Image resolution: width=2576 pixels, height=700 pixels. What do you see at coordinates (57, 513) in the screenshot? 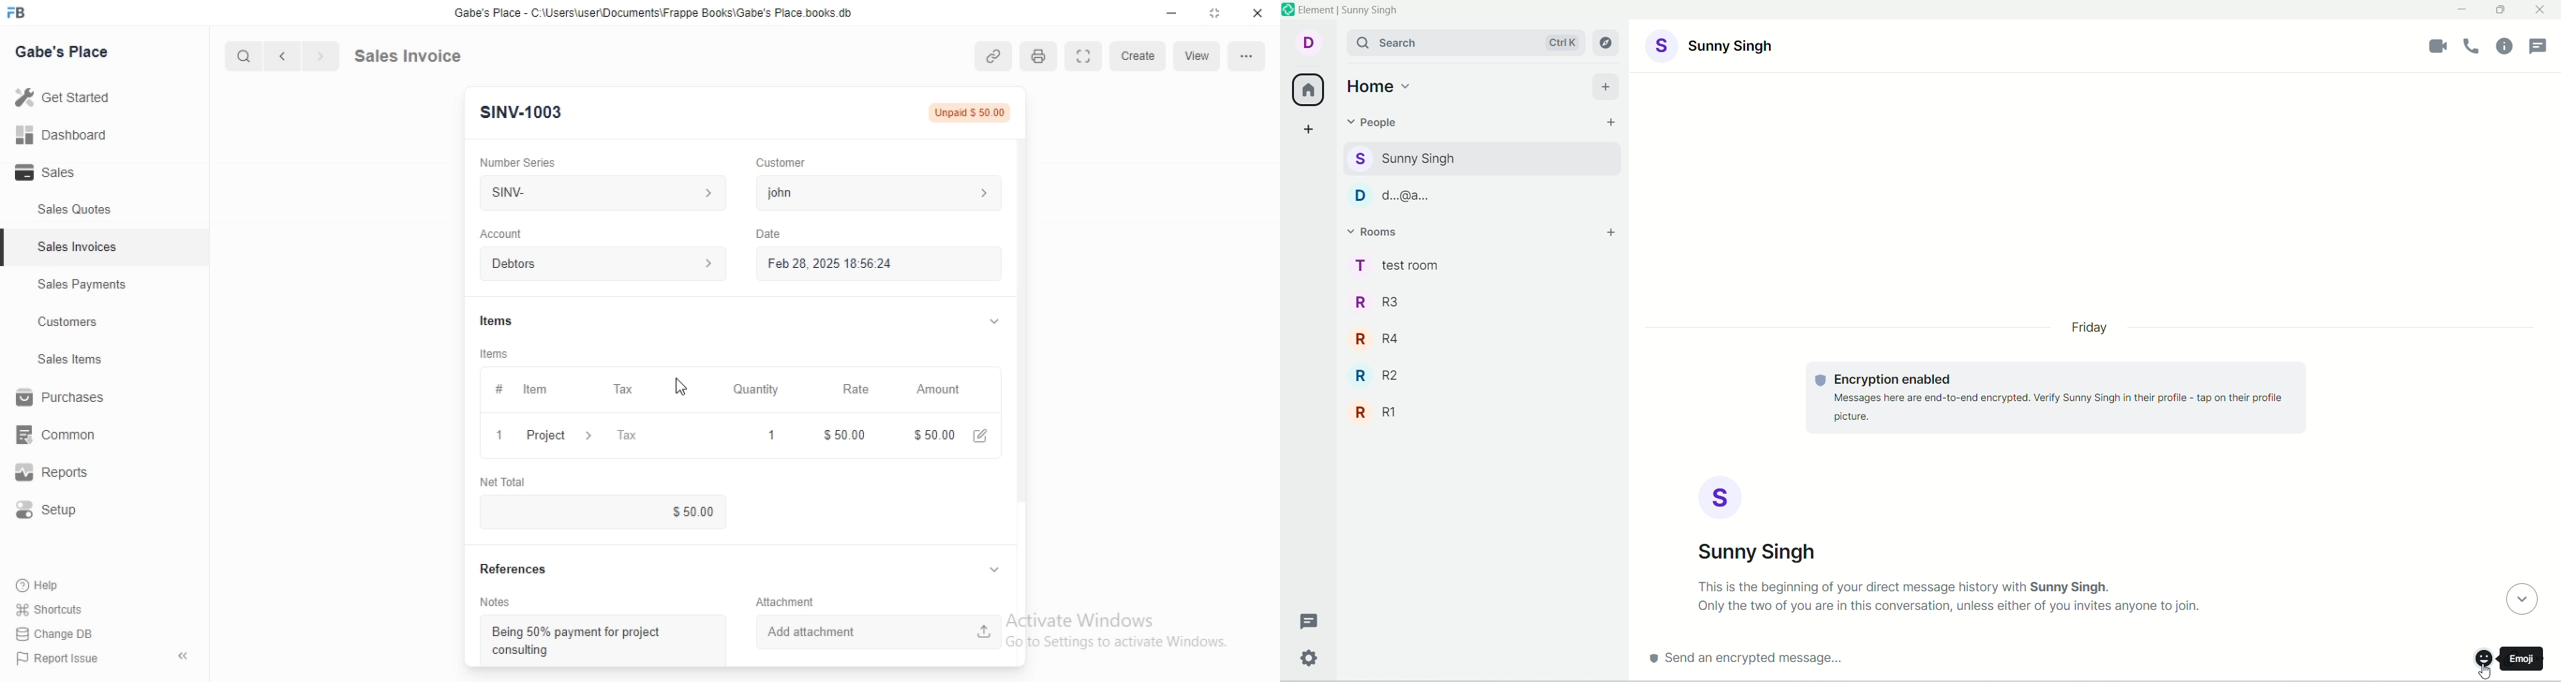
I see `Setup` at bounding box center [57, 513].